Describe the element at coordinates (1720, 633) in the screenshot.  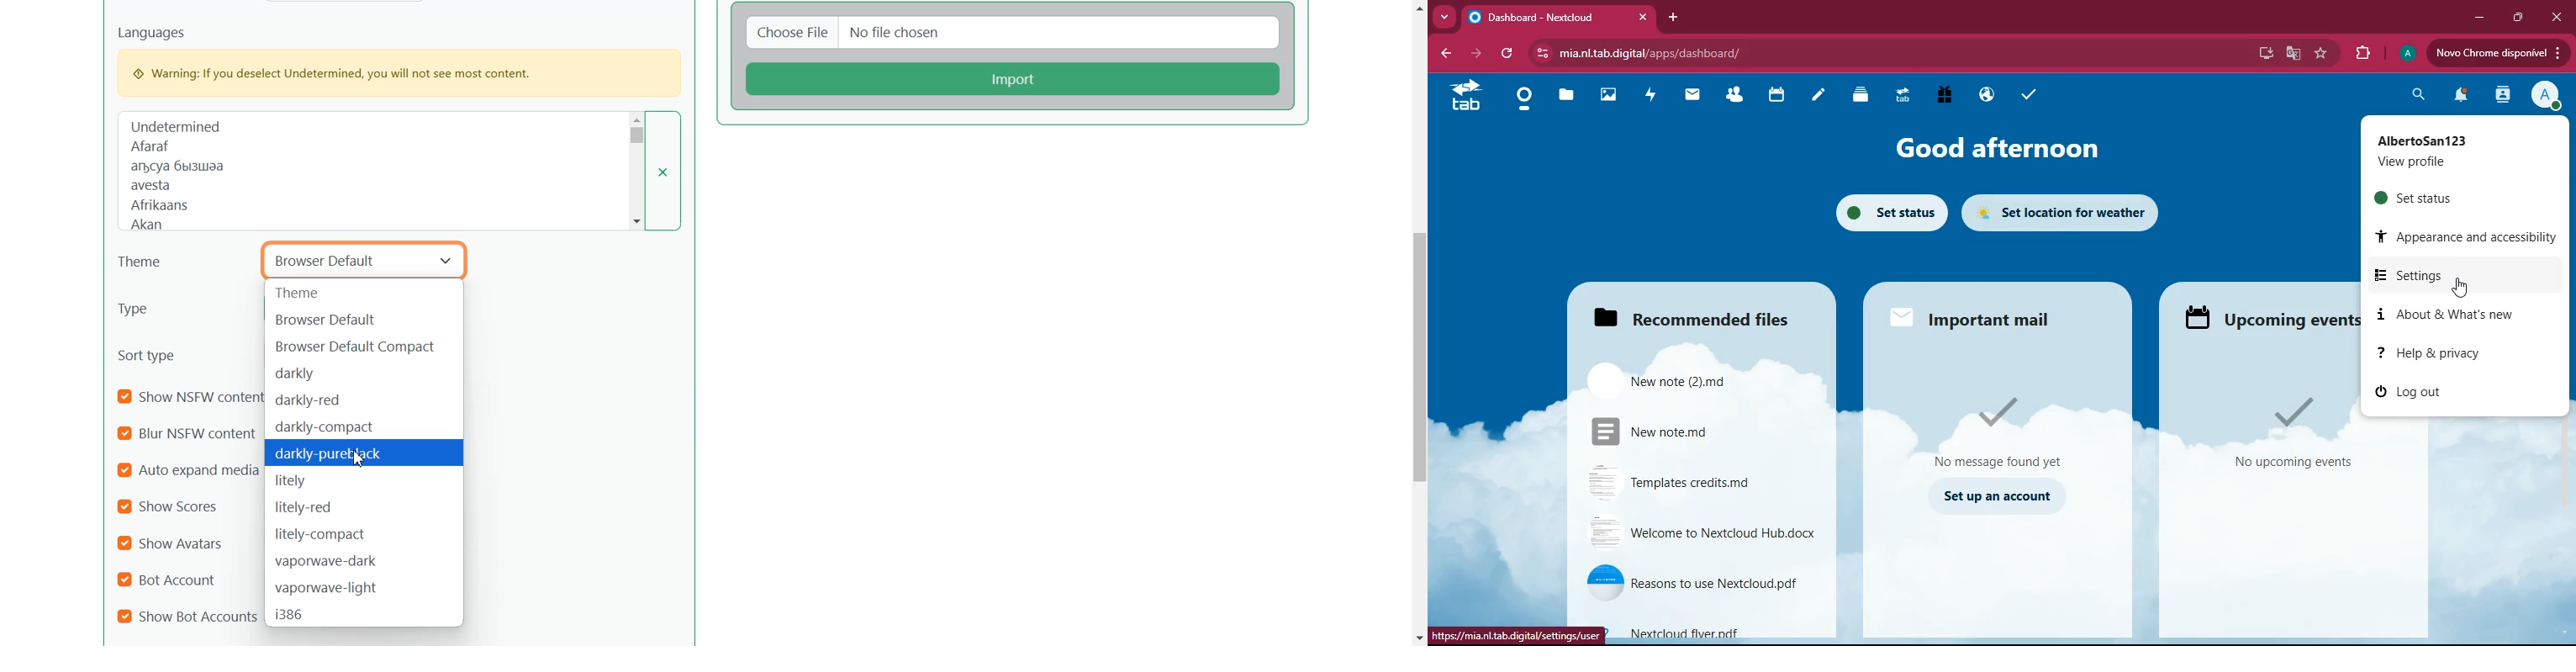
I see `file` at that location.